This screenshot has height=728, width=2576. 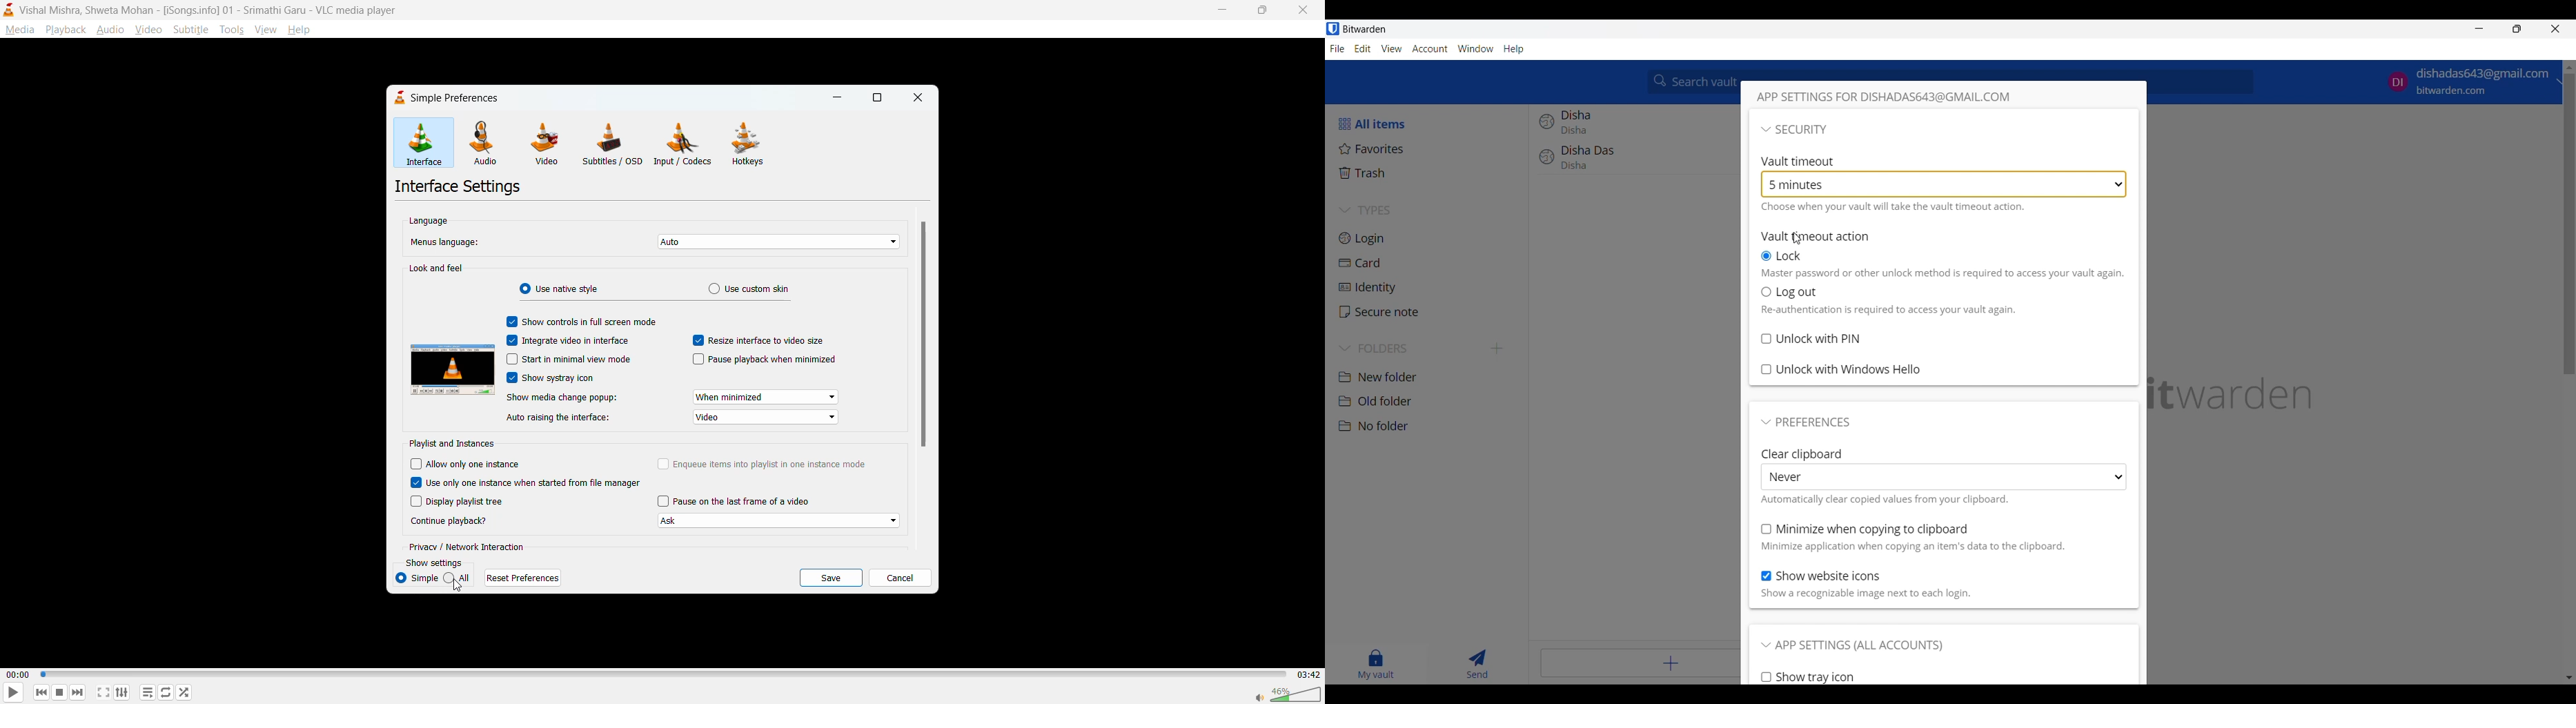 I want to click on simple, so click(x=419, y=578).